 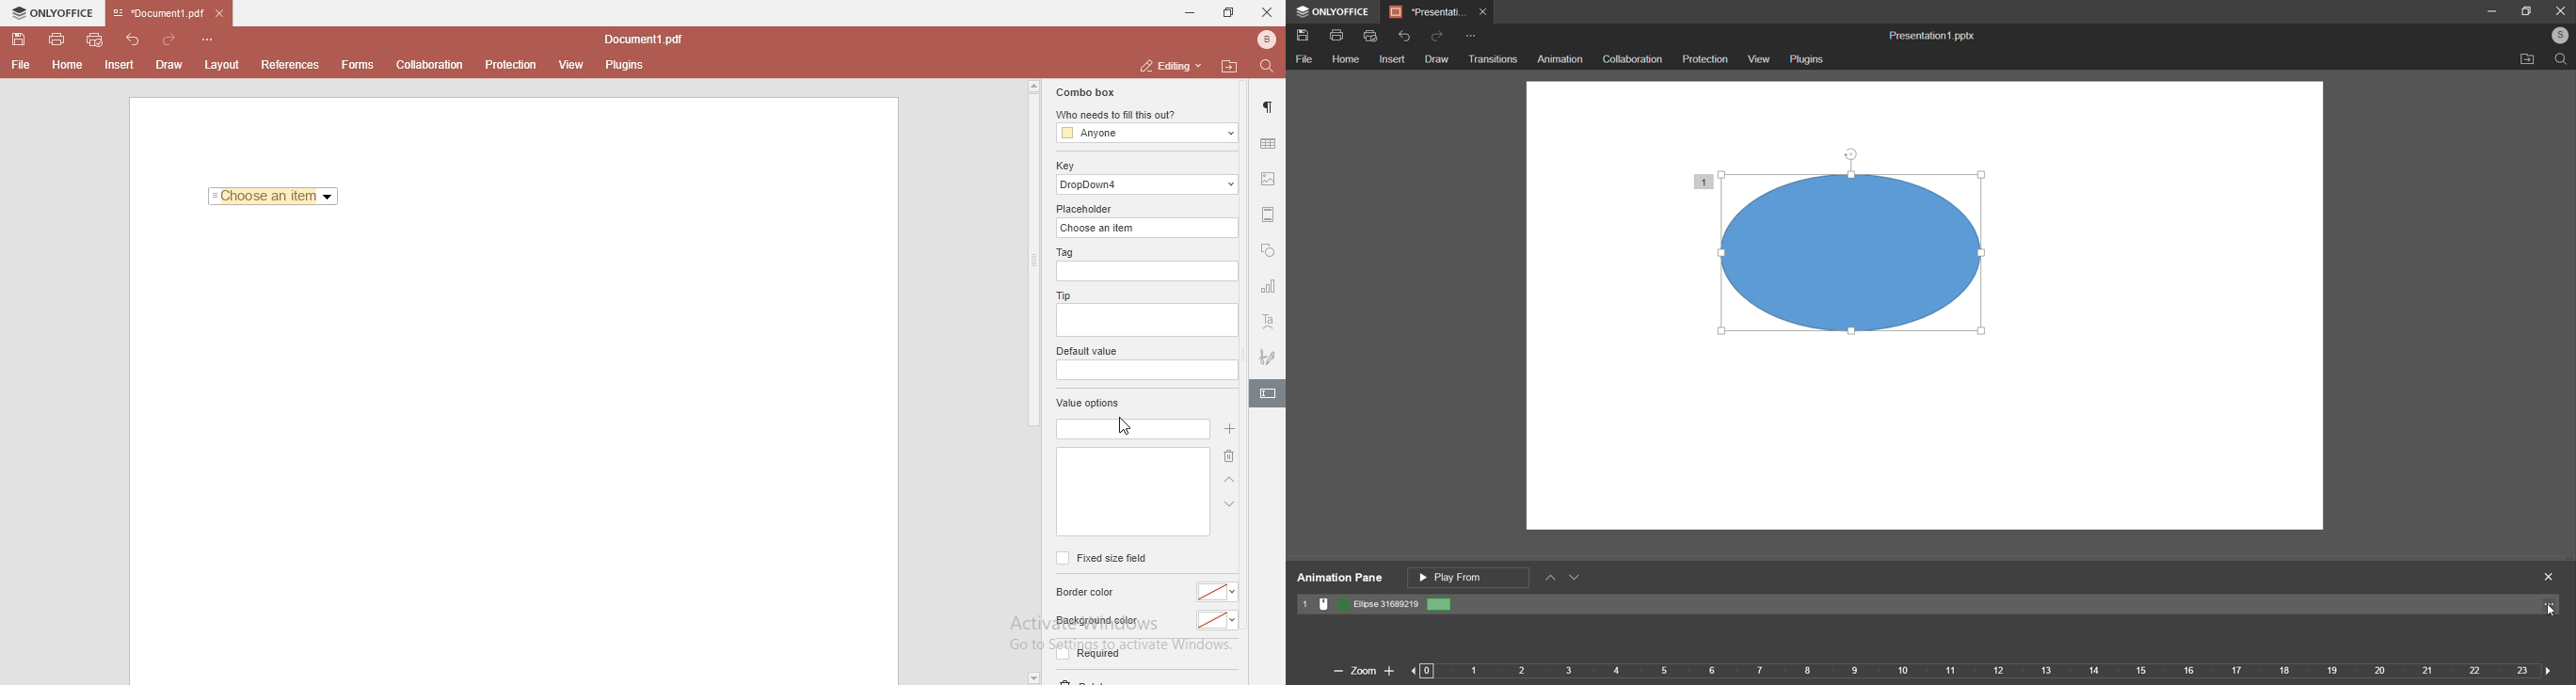 I want to click on background color, so click(x=1096, y=621).